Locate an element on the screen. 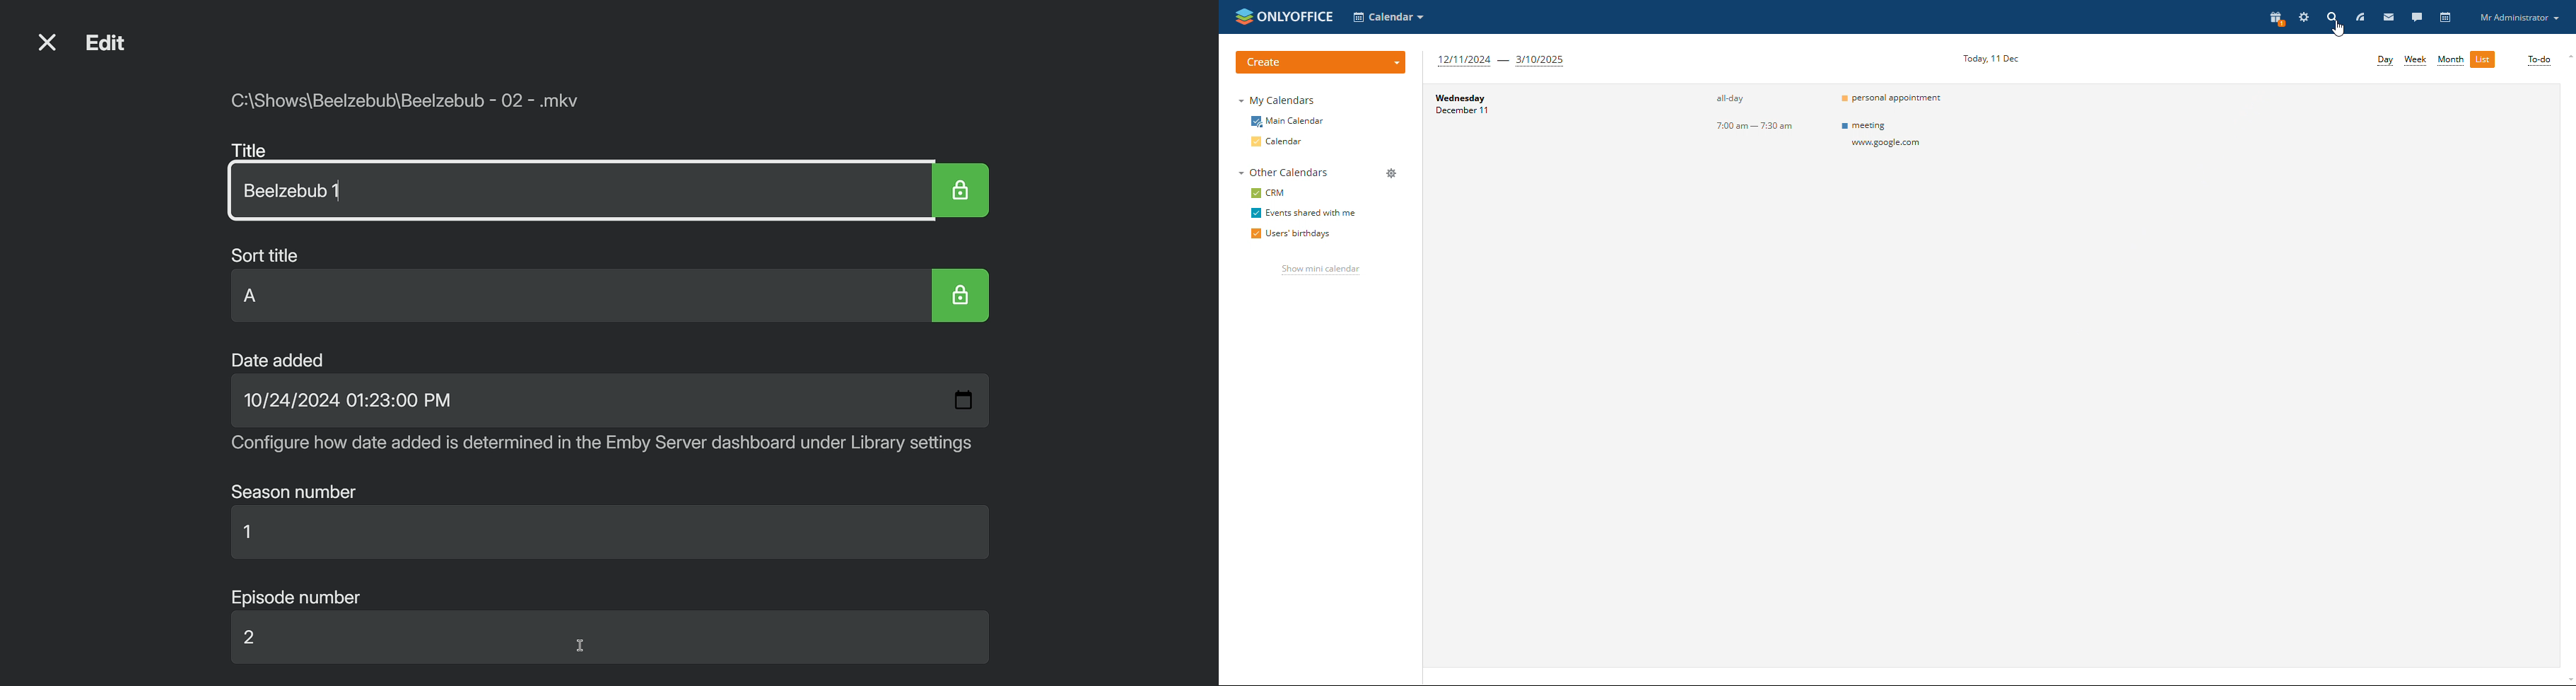 The image size is (2576, 700). calendar is located at coordinates (2445, 18).